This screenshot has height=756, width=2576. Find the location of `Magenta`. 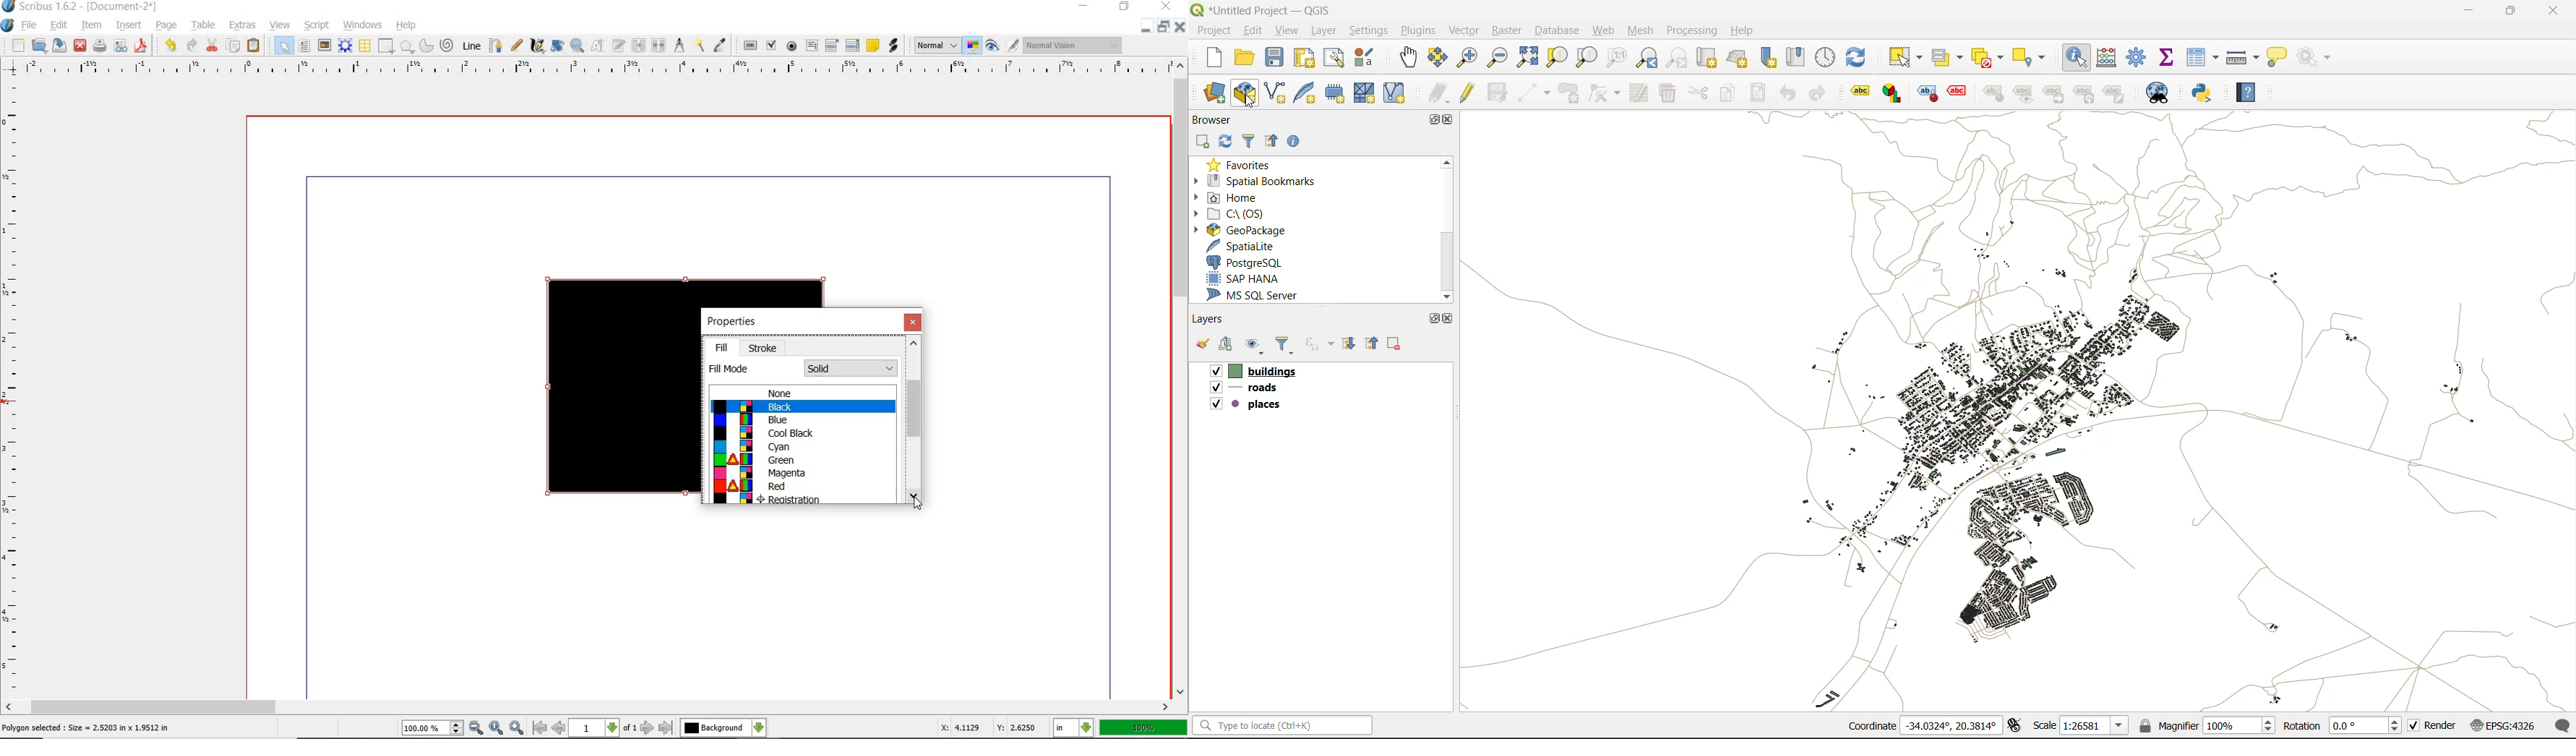

Magenta is located at coordinates (802, 473).